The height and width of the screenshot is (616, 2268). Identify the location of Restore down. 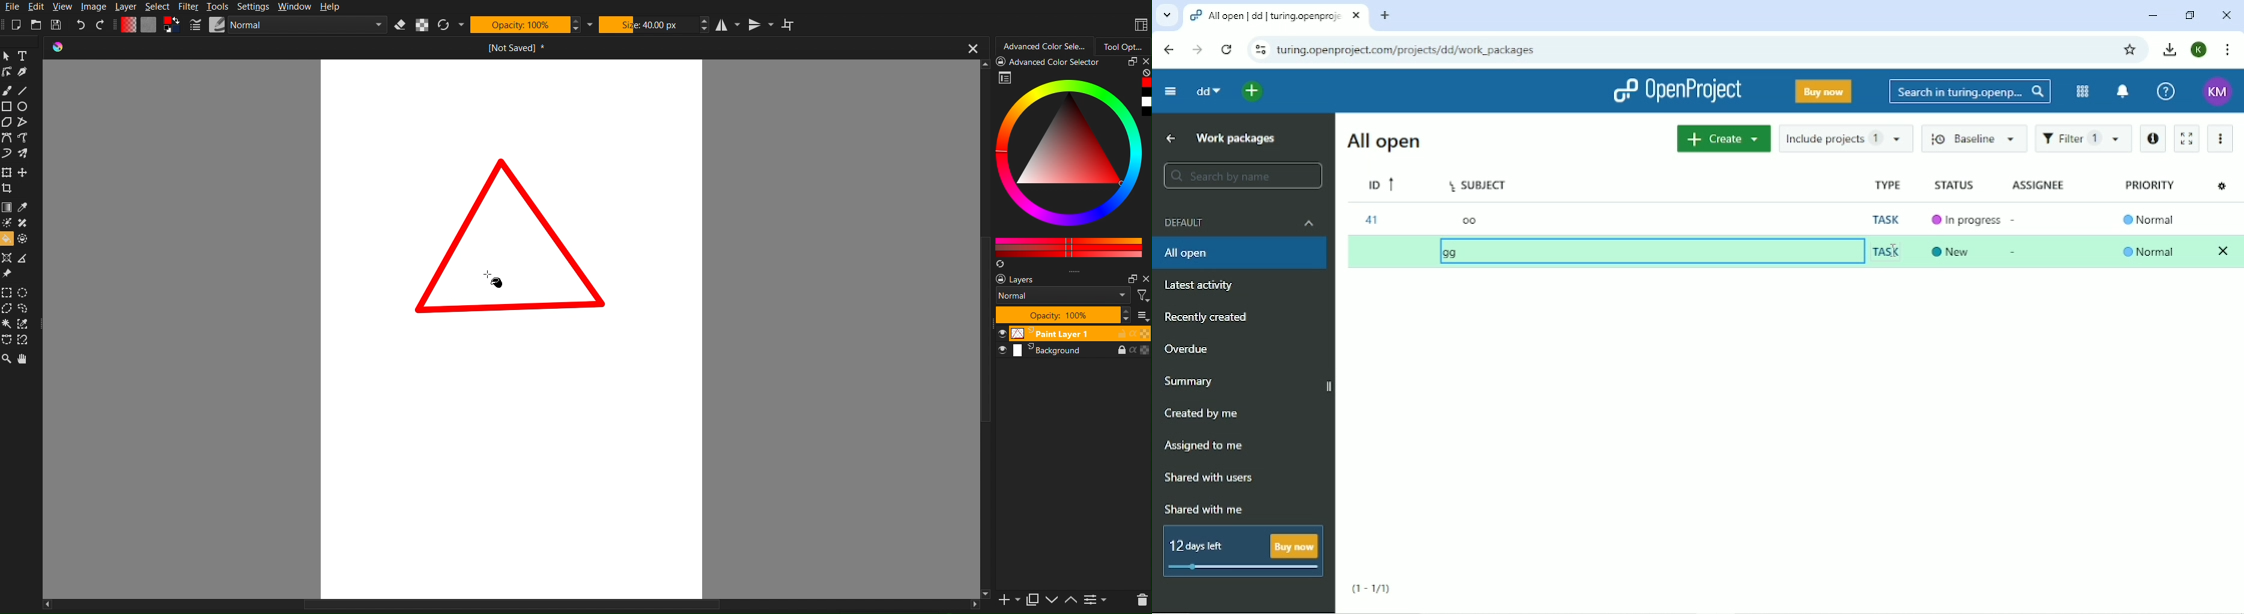
(2187, 15).